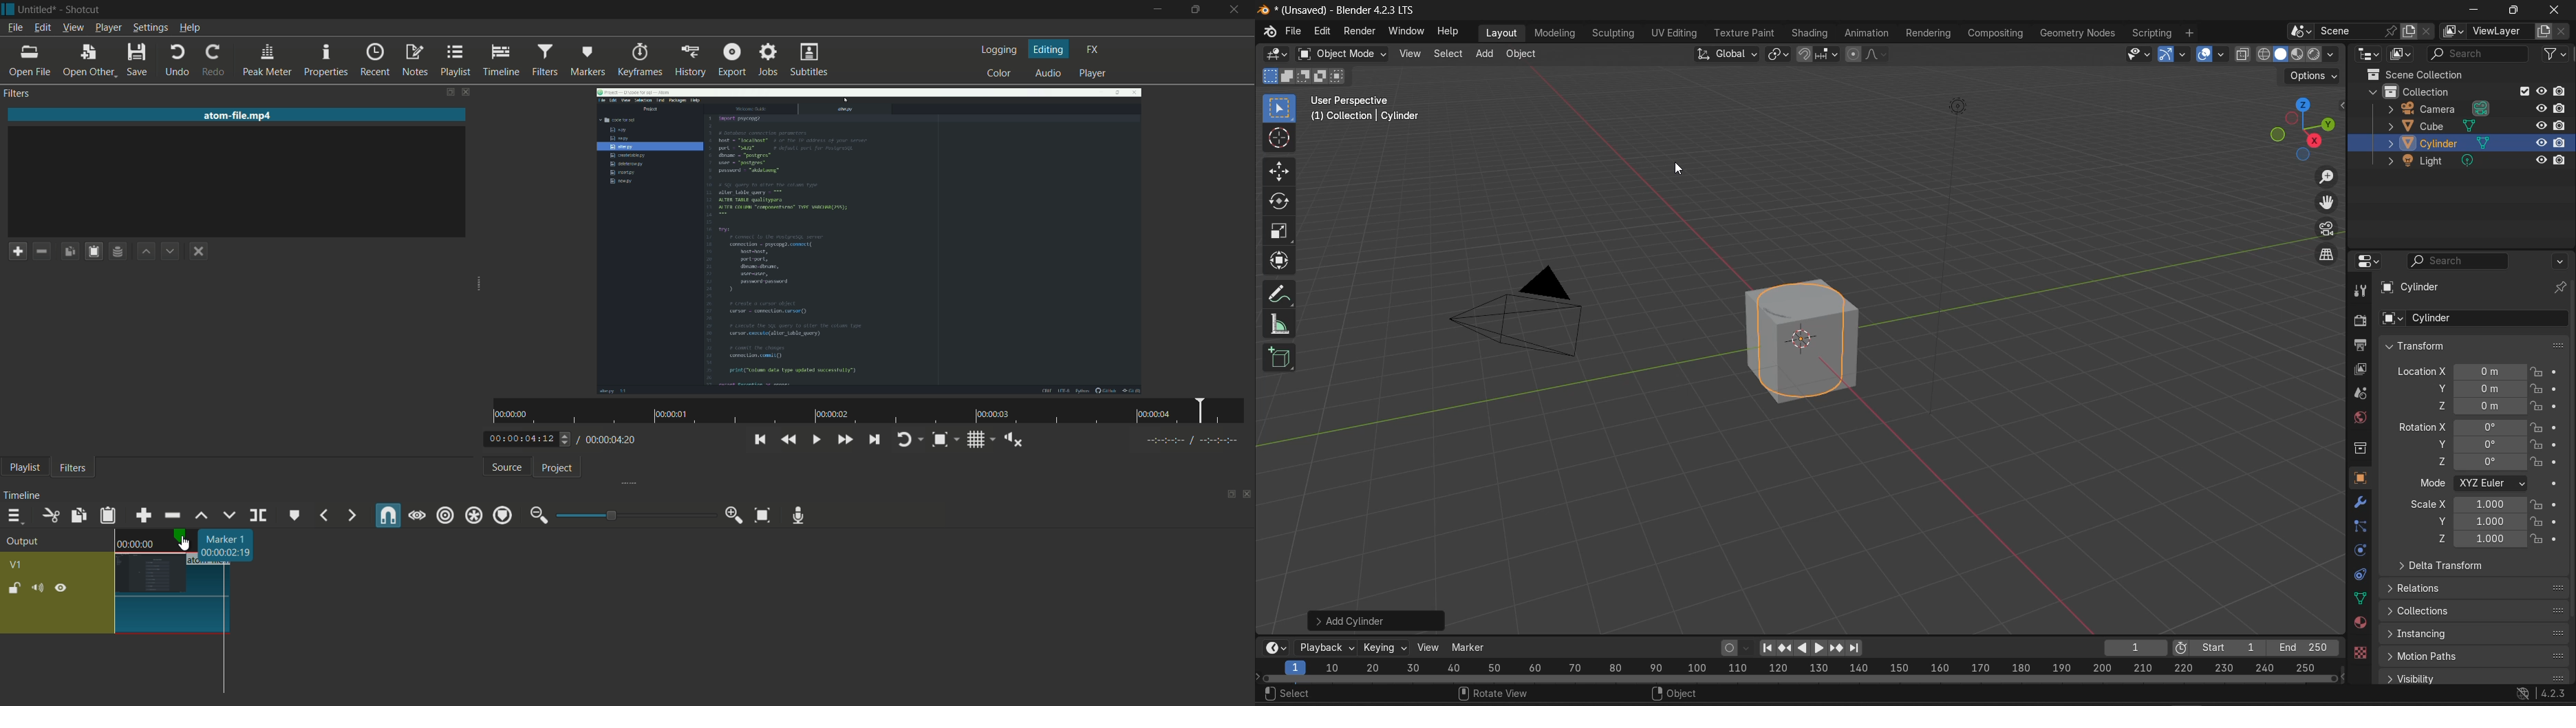 This screenshot has height=728, width=2576. What do you see at coordinates (2539, 443) in the screenshot?
I see `lock rotation` at bounding box center [2539, 443].